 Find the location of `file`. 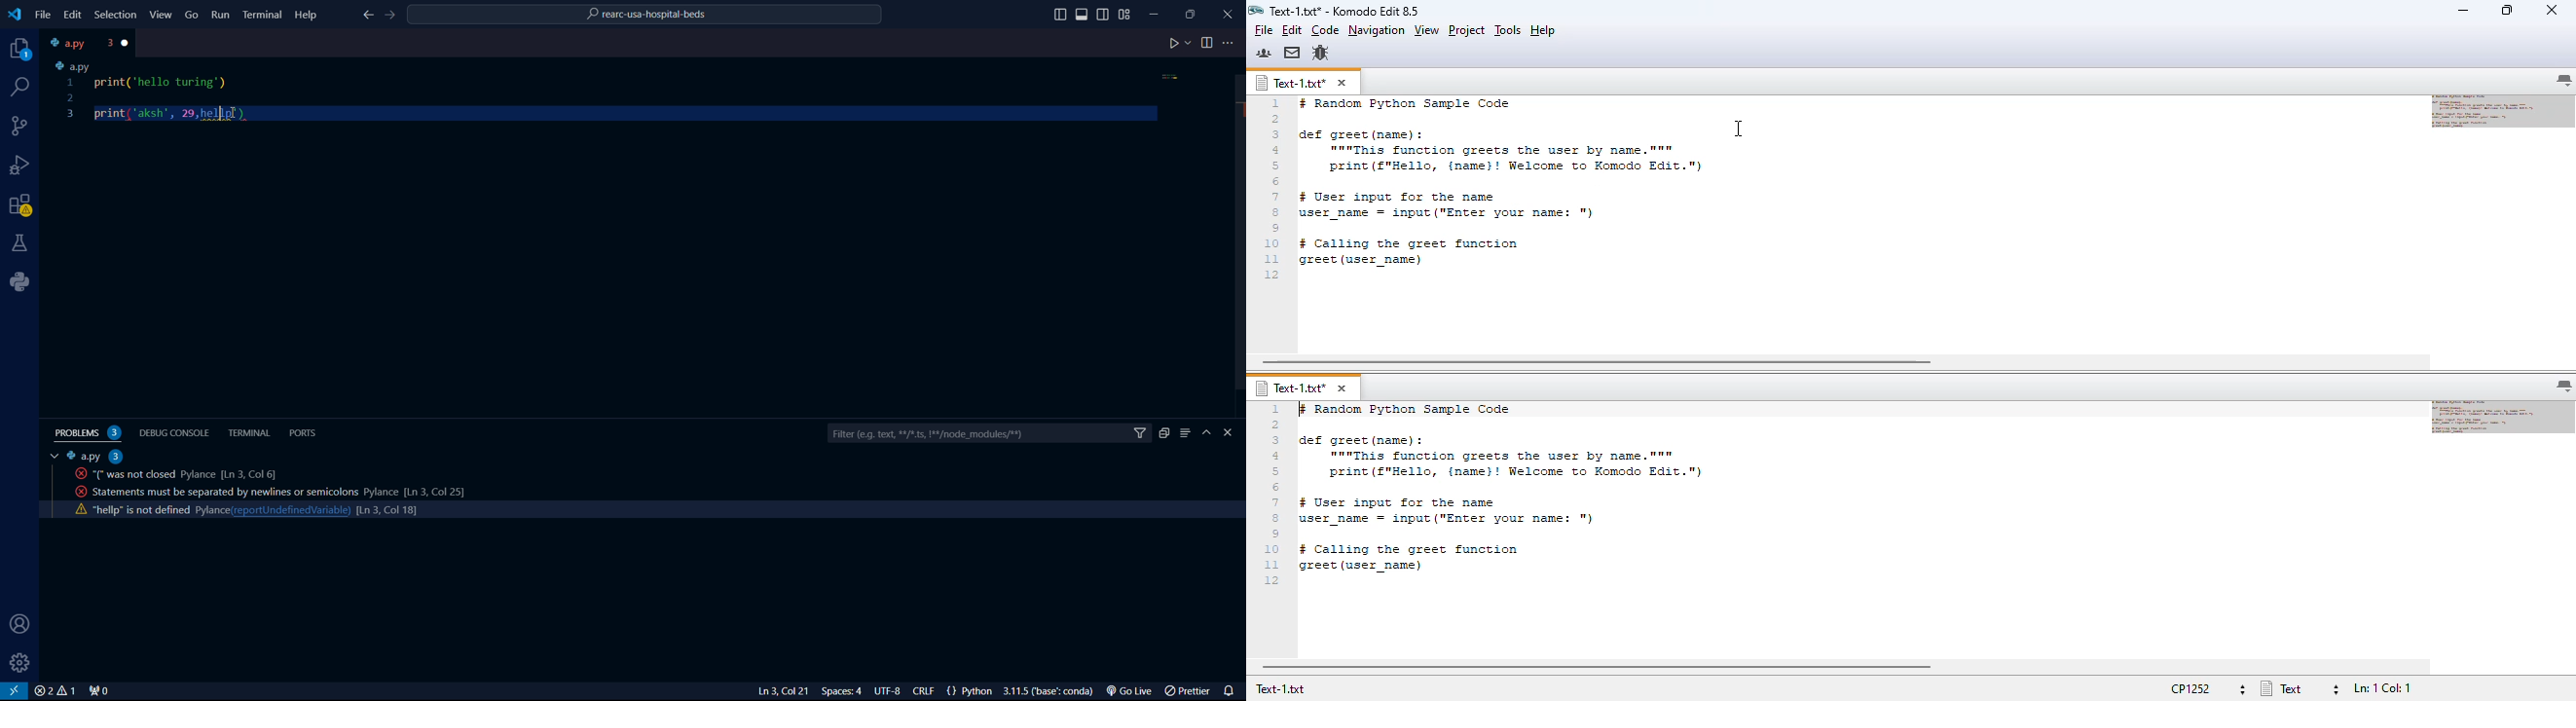

file is located at coordinates (43, 15).